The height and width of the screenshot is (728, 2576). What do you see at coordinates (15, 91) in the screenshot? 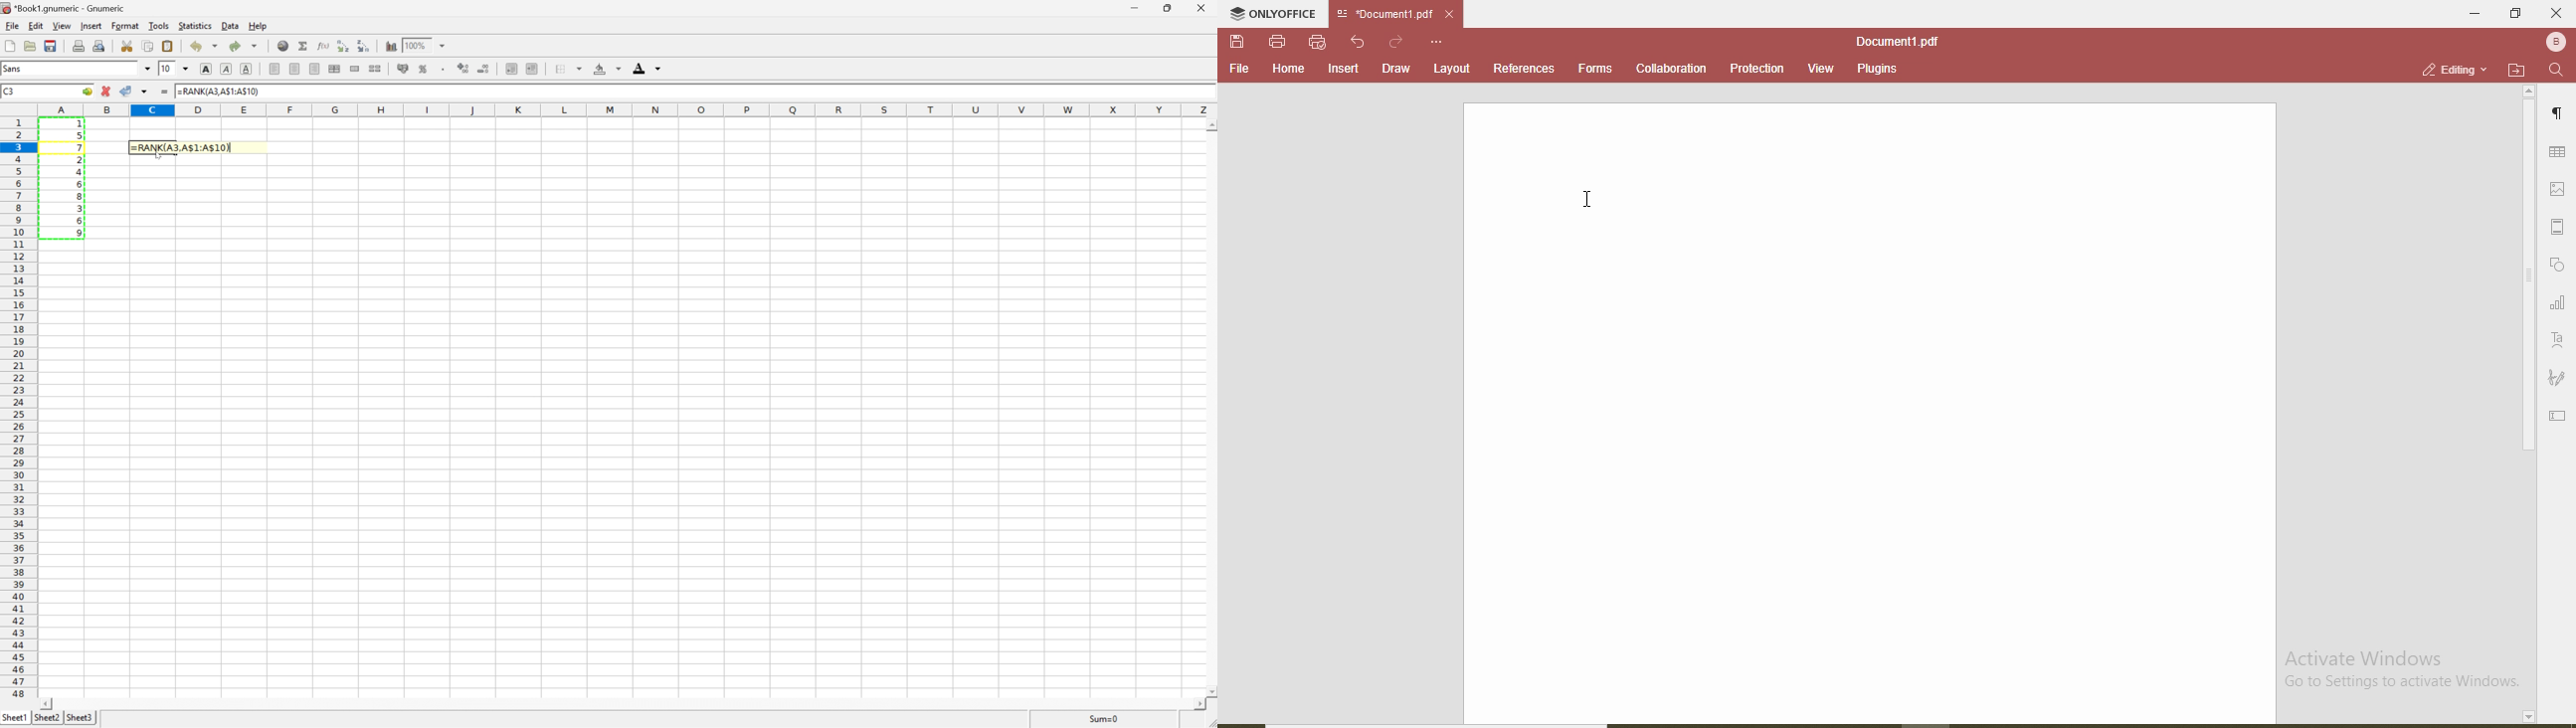
I see `C3` at bounding box center [15, 91].